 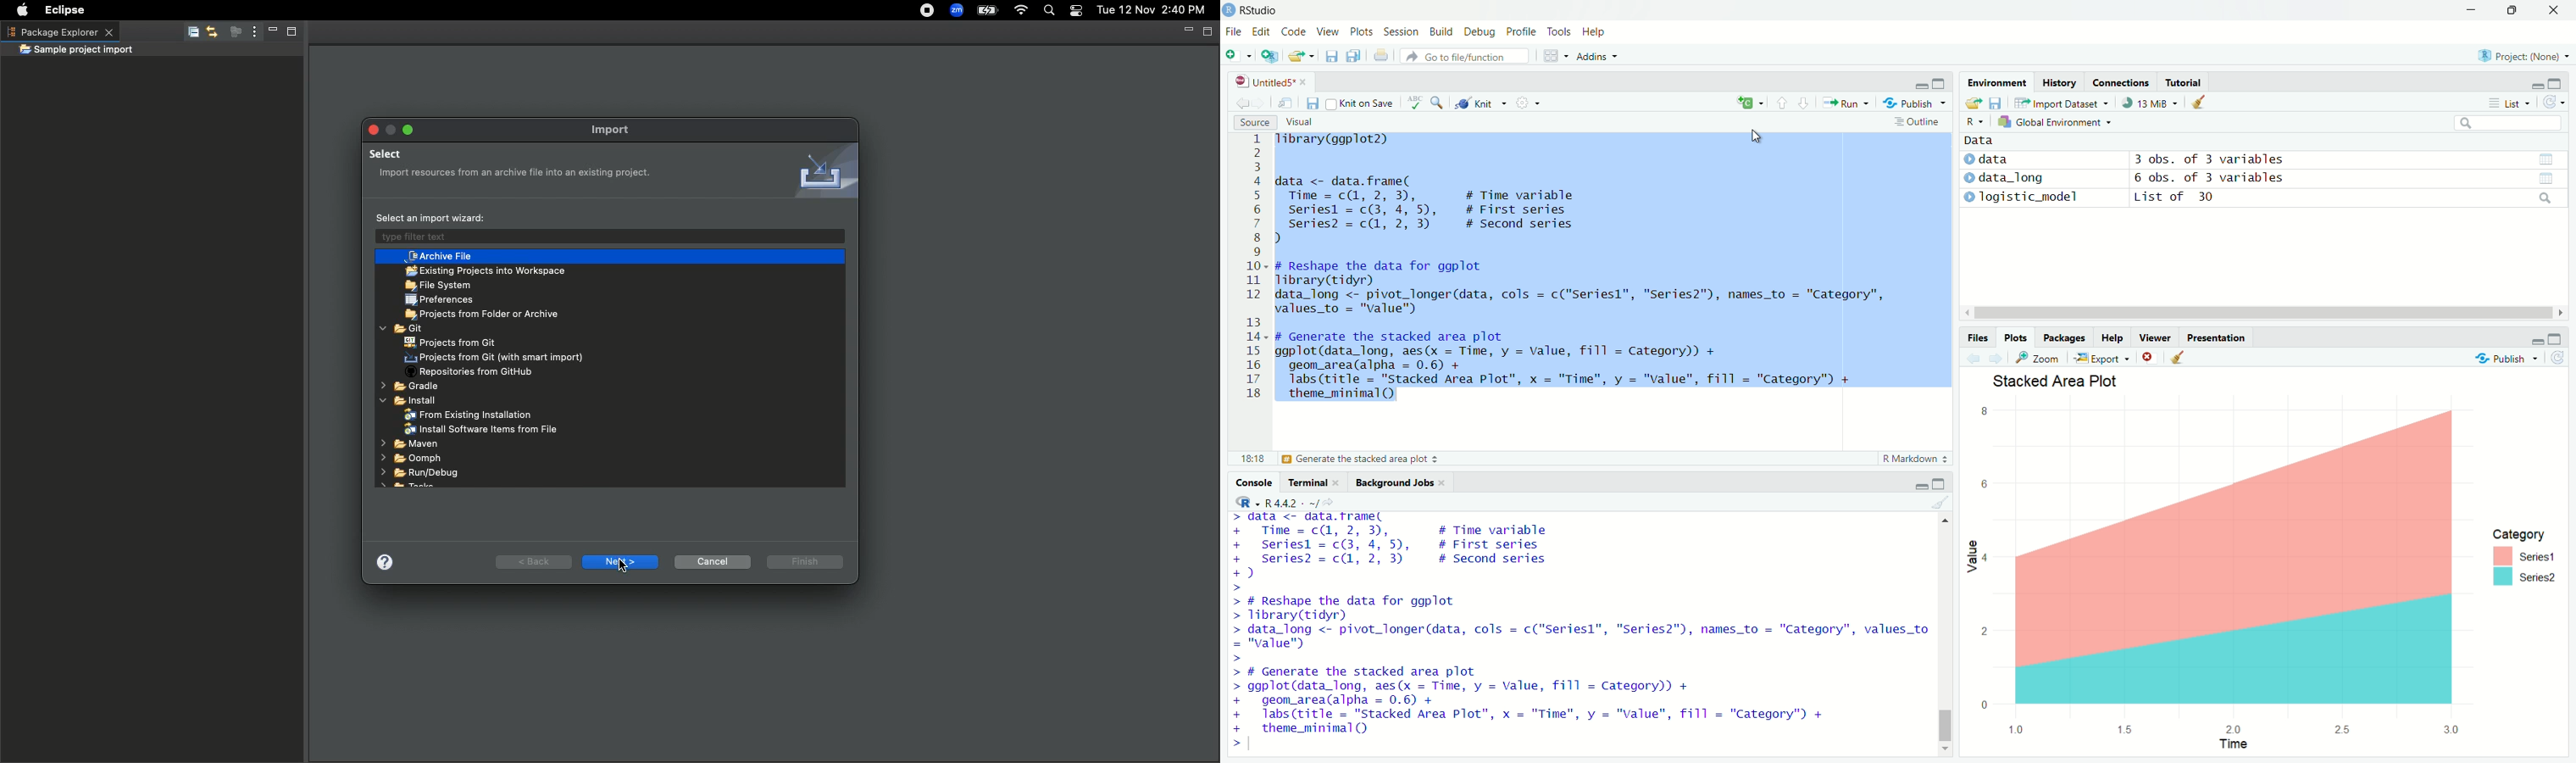 What do you see at coordinates (2200, 102) in the screenshot?
I see `clear` at bounding box center [2200, 102].